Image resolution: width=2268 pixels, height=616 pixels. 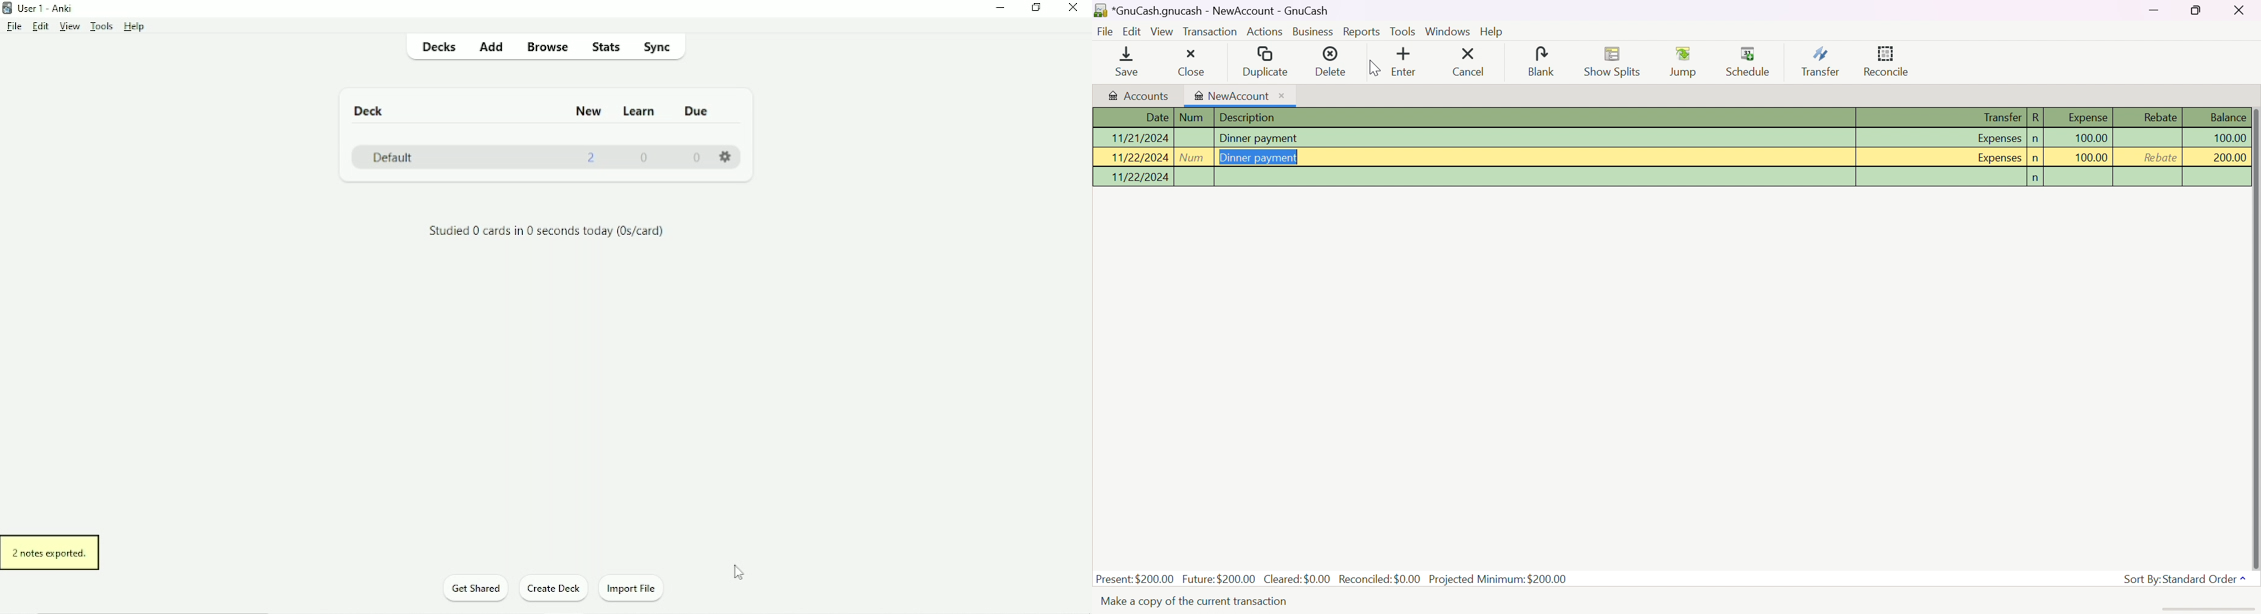 What do you see at coordinates (1997, 139) in the screenshot?
I see `Expenses` at bounding box center [1997, 139].